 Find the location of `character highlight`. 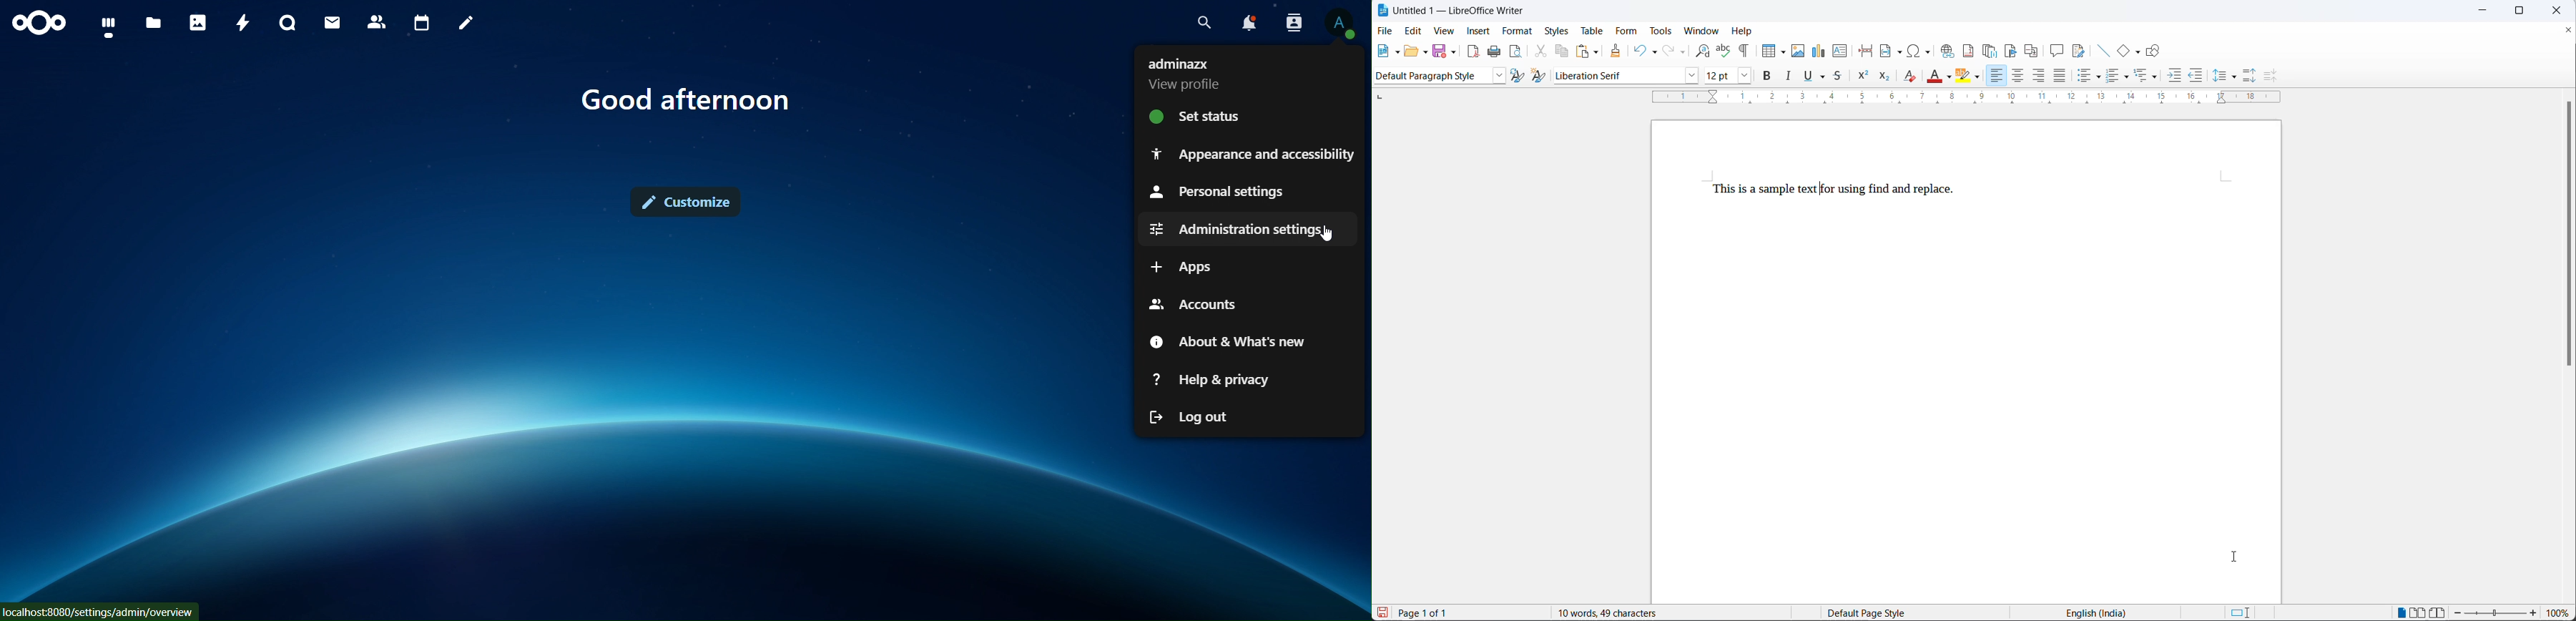

character highlight is located at coordinates (1963, 76).